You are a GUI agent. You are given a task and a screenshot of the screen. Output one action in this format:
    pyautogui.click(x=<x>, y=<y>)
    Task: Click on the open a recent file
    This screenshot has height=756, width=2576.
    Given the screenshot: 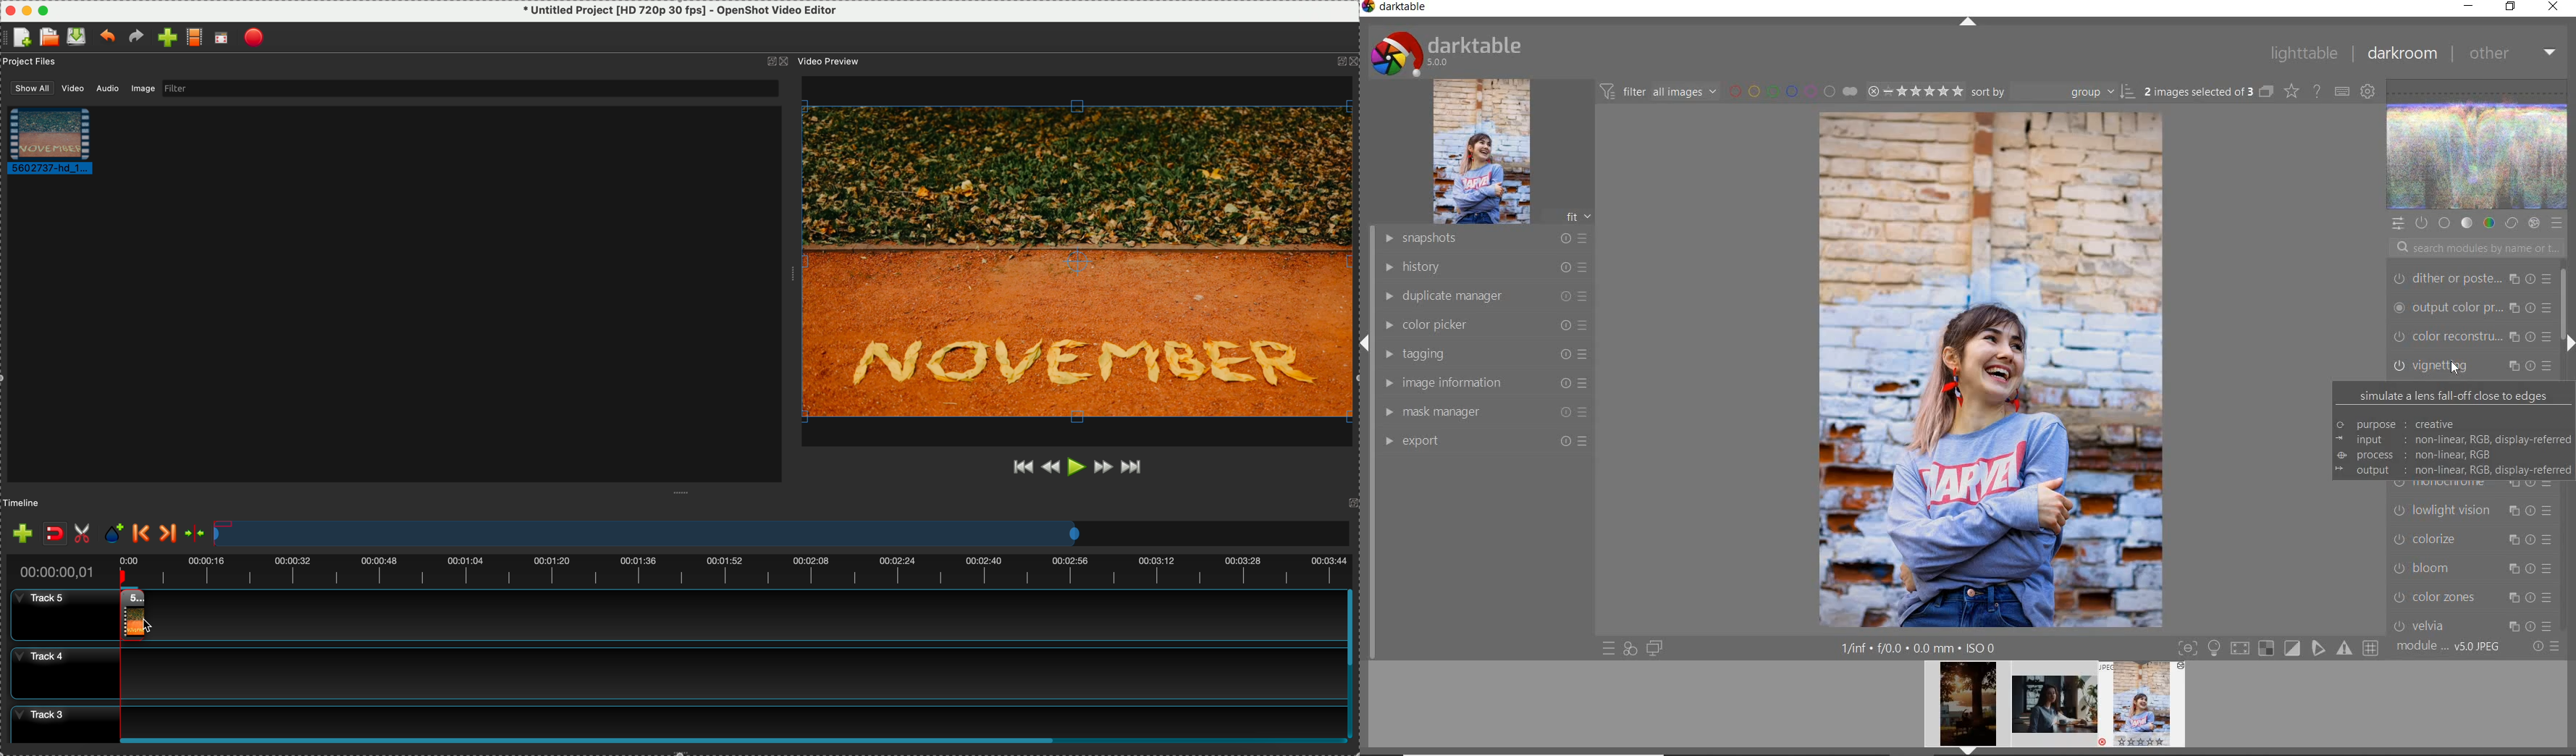 What is the action you would take?
    pyautogui.click(x=49, y=37)
    